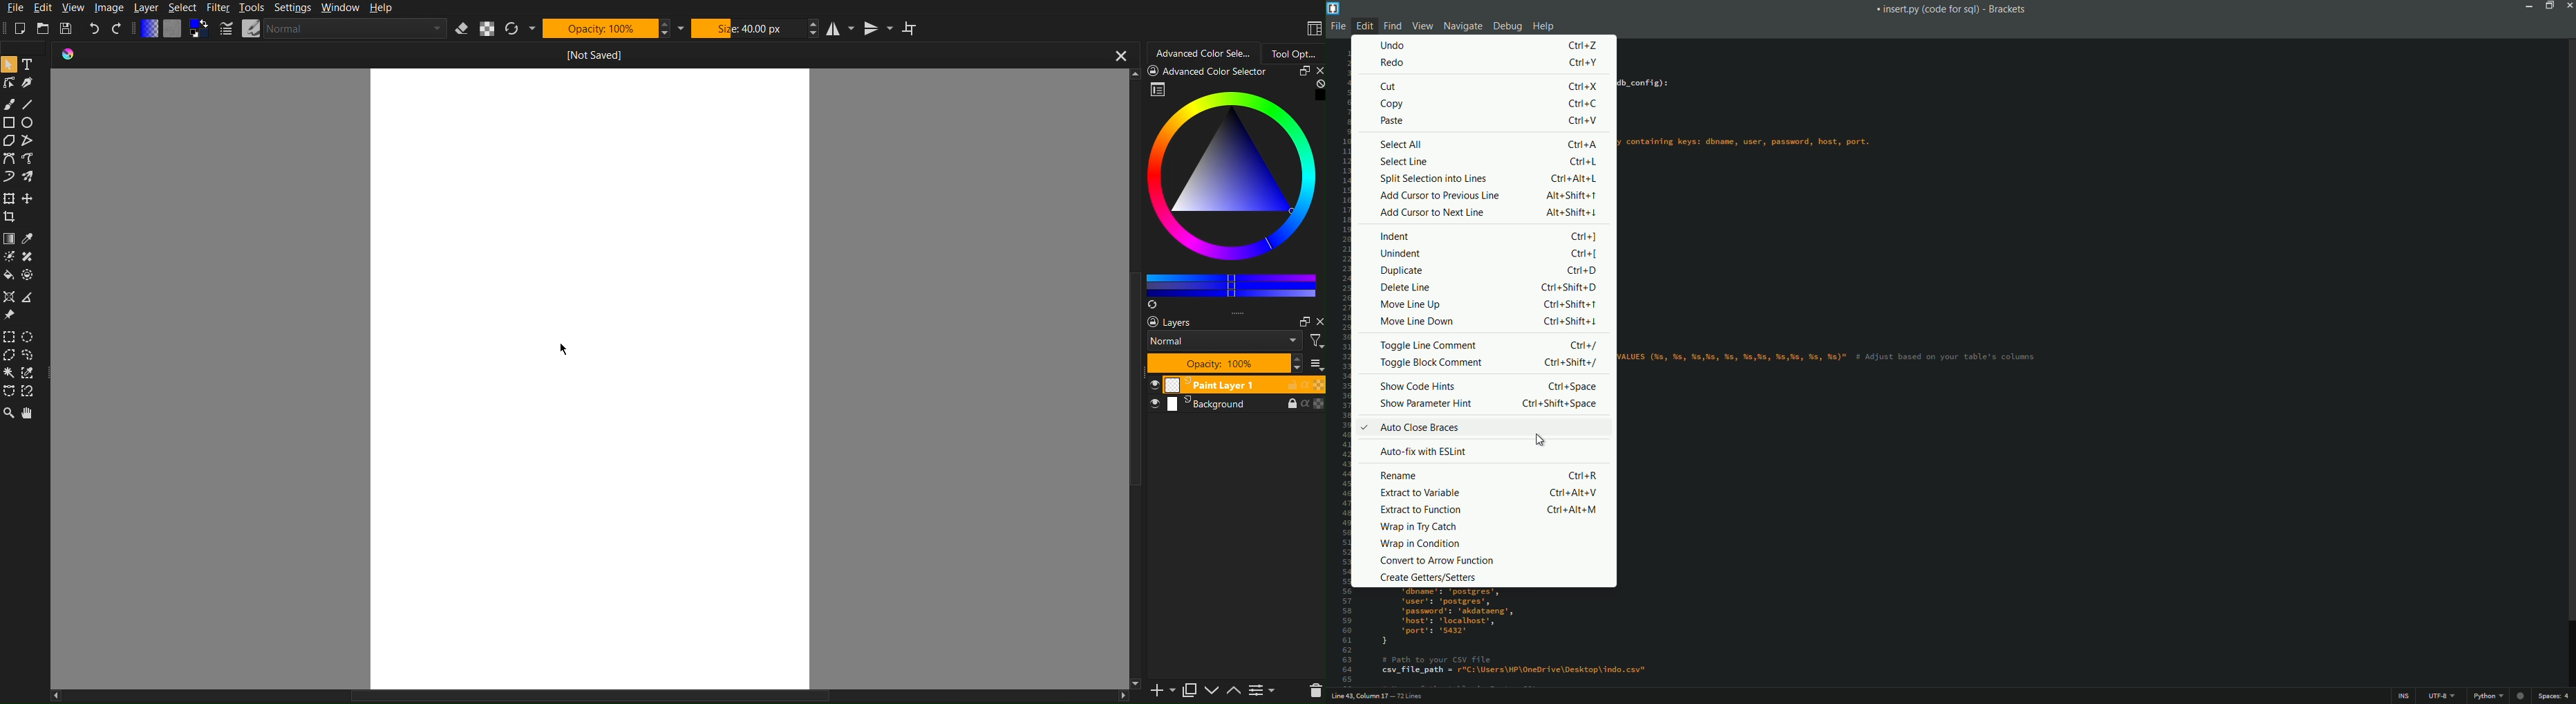 Image resolution: width=2576 pixels, height=728 pixels. What do you see at coordinates (176, 29) in the screenshot?
I see `Color Settings` at bounding box center [176, 29].